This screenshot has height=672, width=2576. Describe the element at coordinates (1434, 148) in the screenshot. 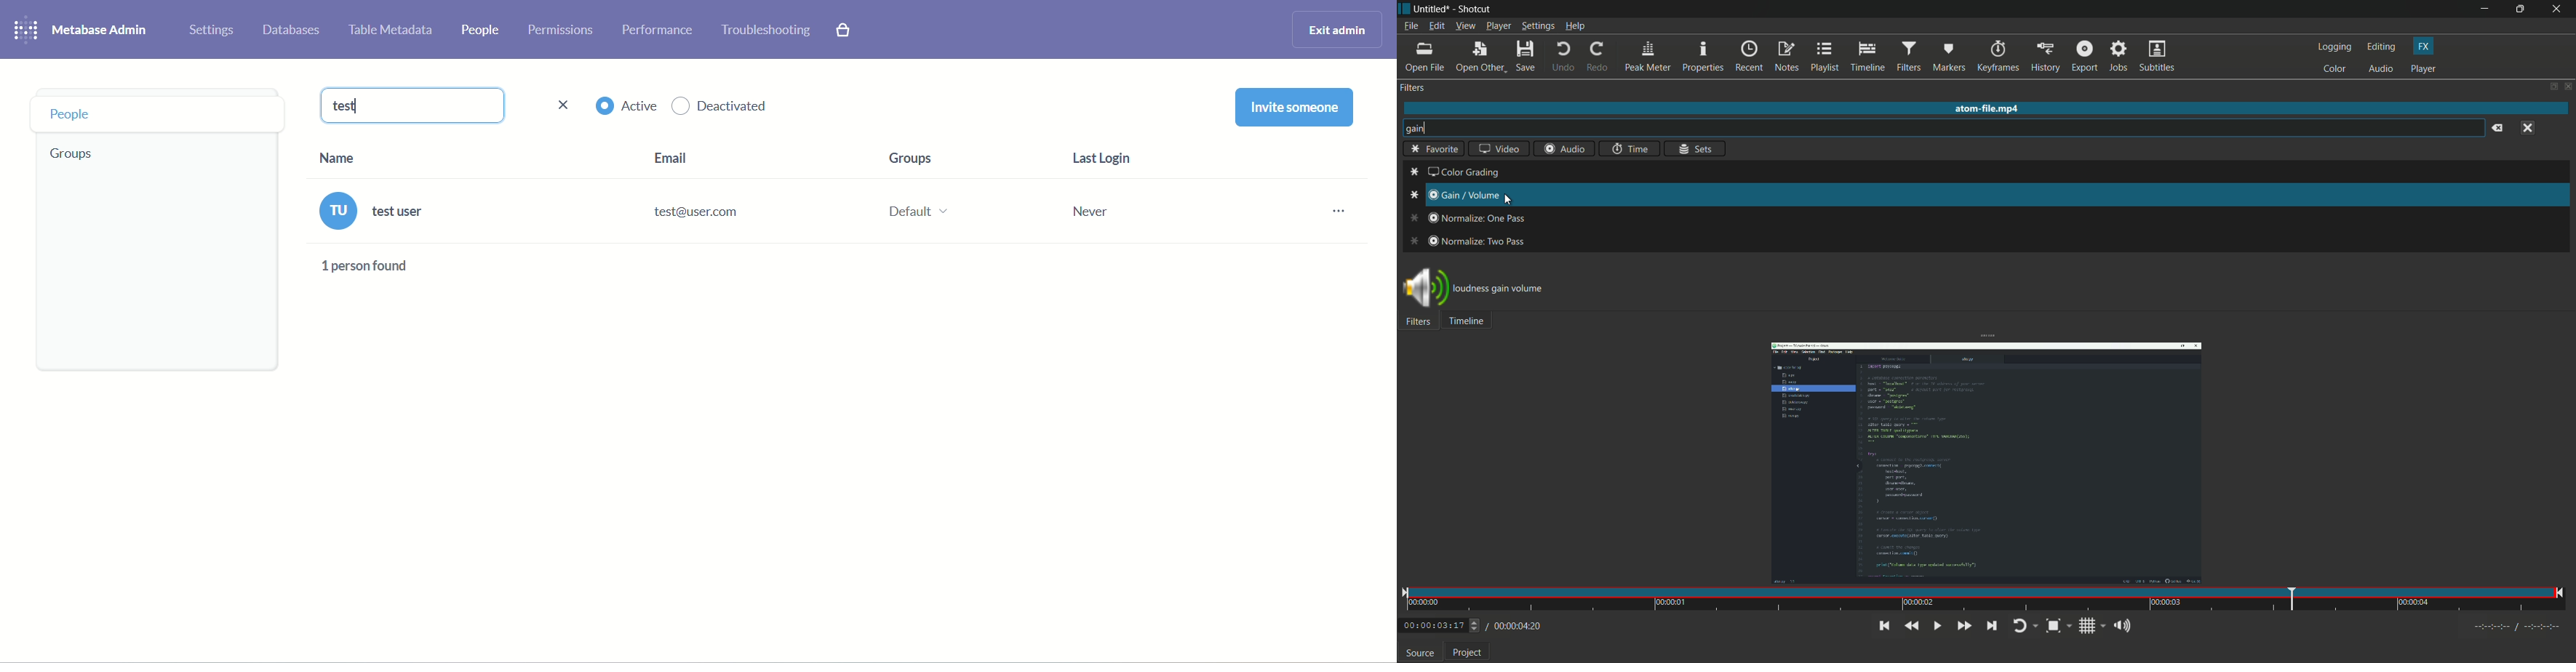

I see `favorite` at that location.